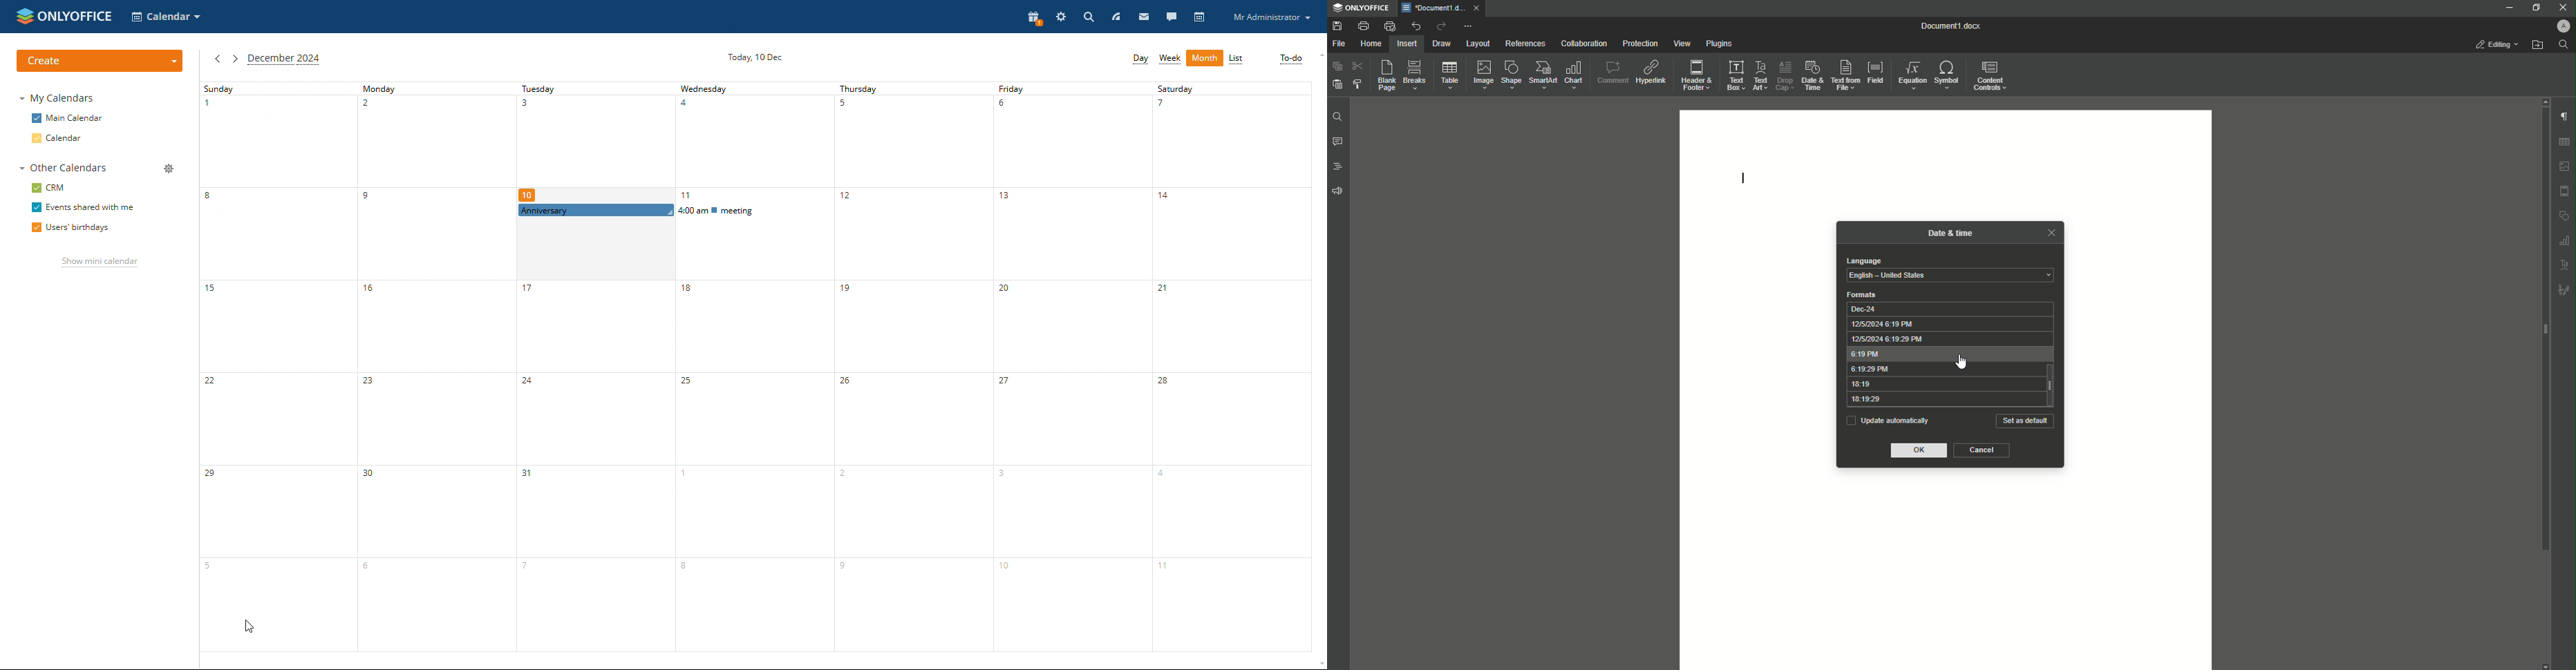  Describe the element at coordinates (1337, 166) in the screenshot. I see `Headings` at that location.